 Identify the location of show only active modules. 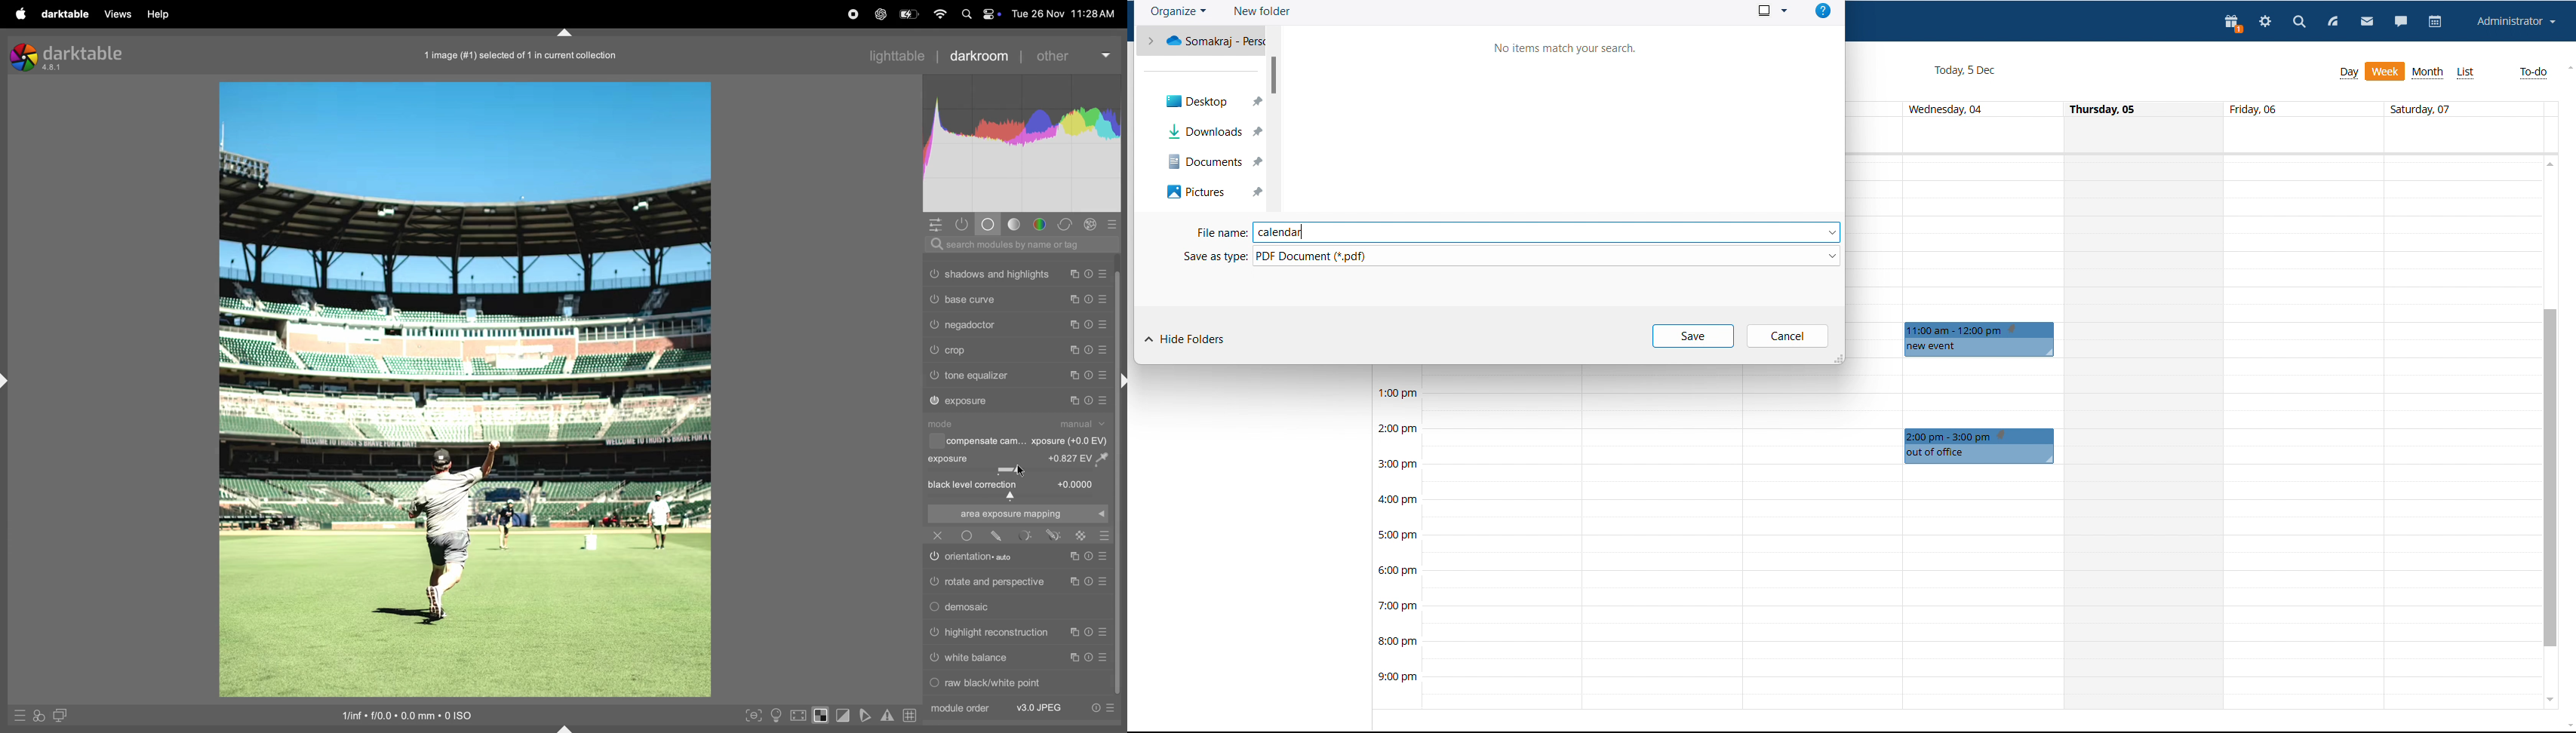
(966, 225).